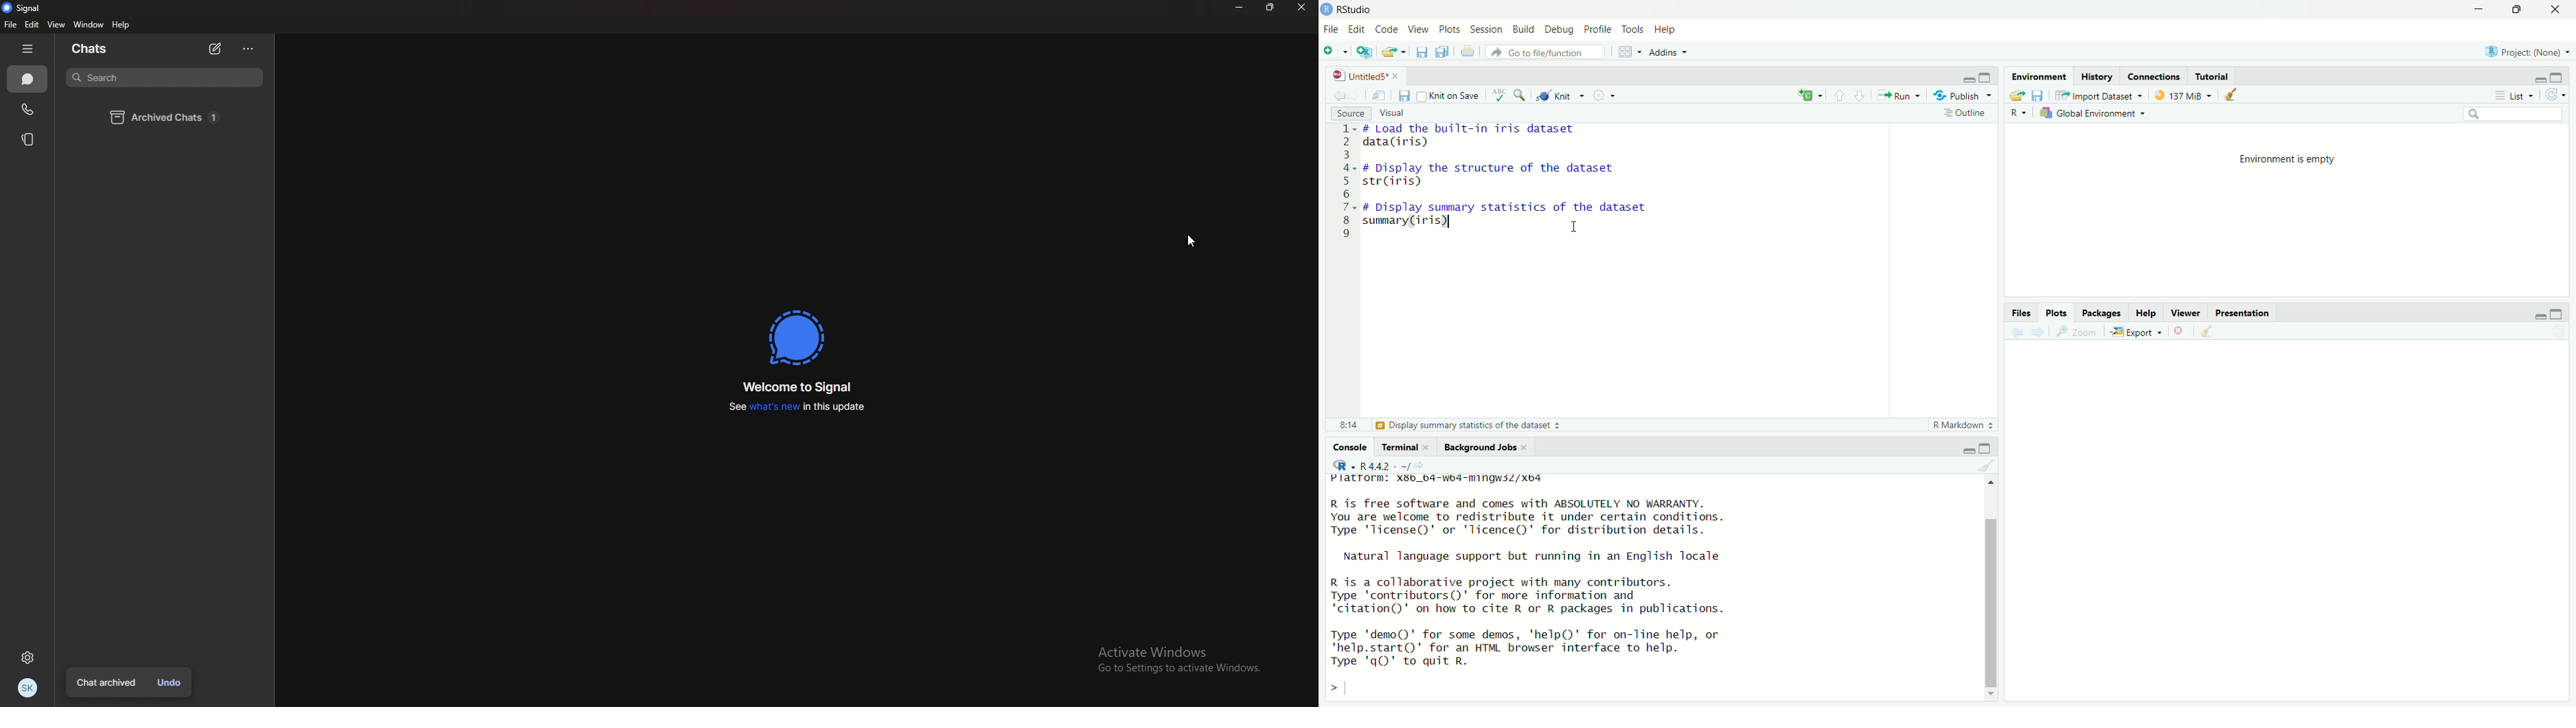  What do you see at coordinates (2233, 95) in the screenshot?
I see `Clear` at bounding box center [2233, 95].